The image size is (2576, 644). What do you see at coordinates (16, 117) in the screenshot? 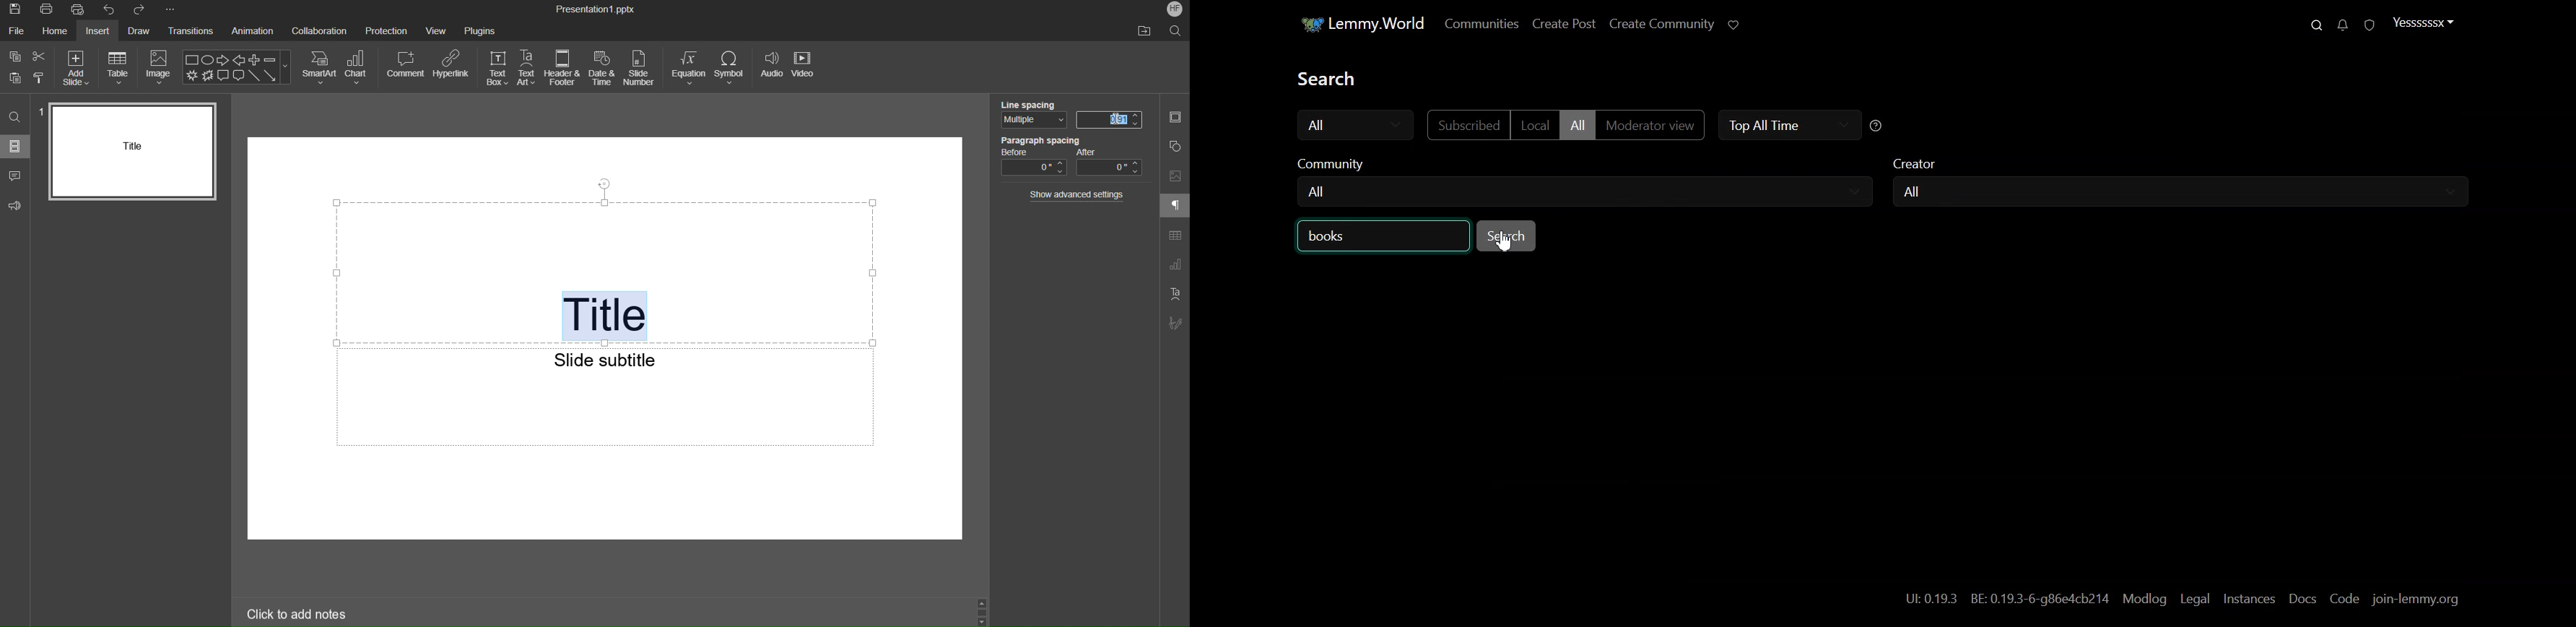
I see `Search` at bounding box center [16, 117].